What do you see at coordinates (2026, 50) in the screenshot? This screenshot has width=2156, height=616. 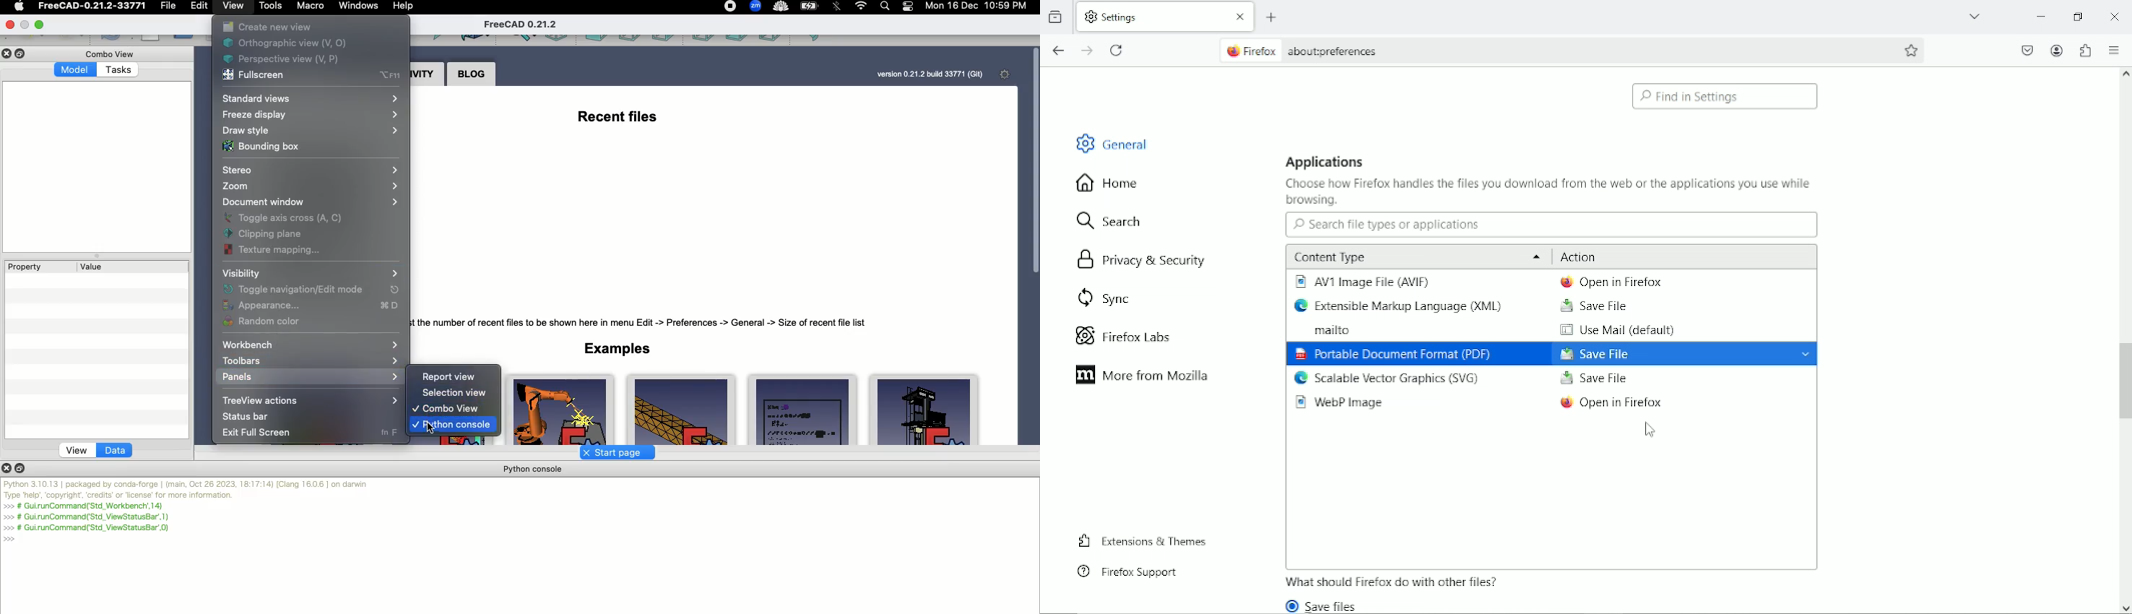 I see `save to pocket` at bounding box center [2026, 50].